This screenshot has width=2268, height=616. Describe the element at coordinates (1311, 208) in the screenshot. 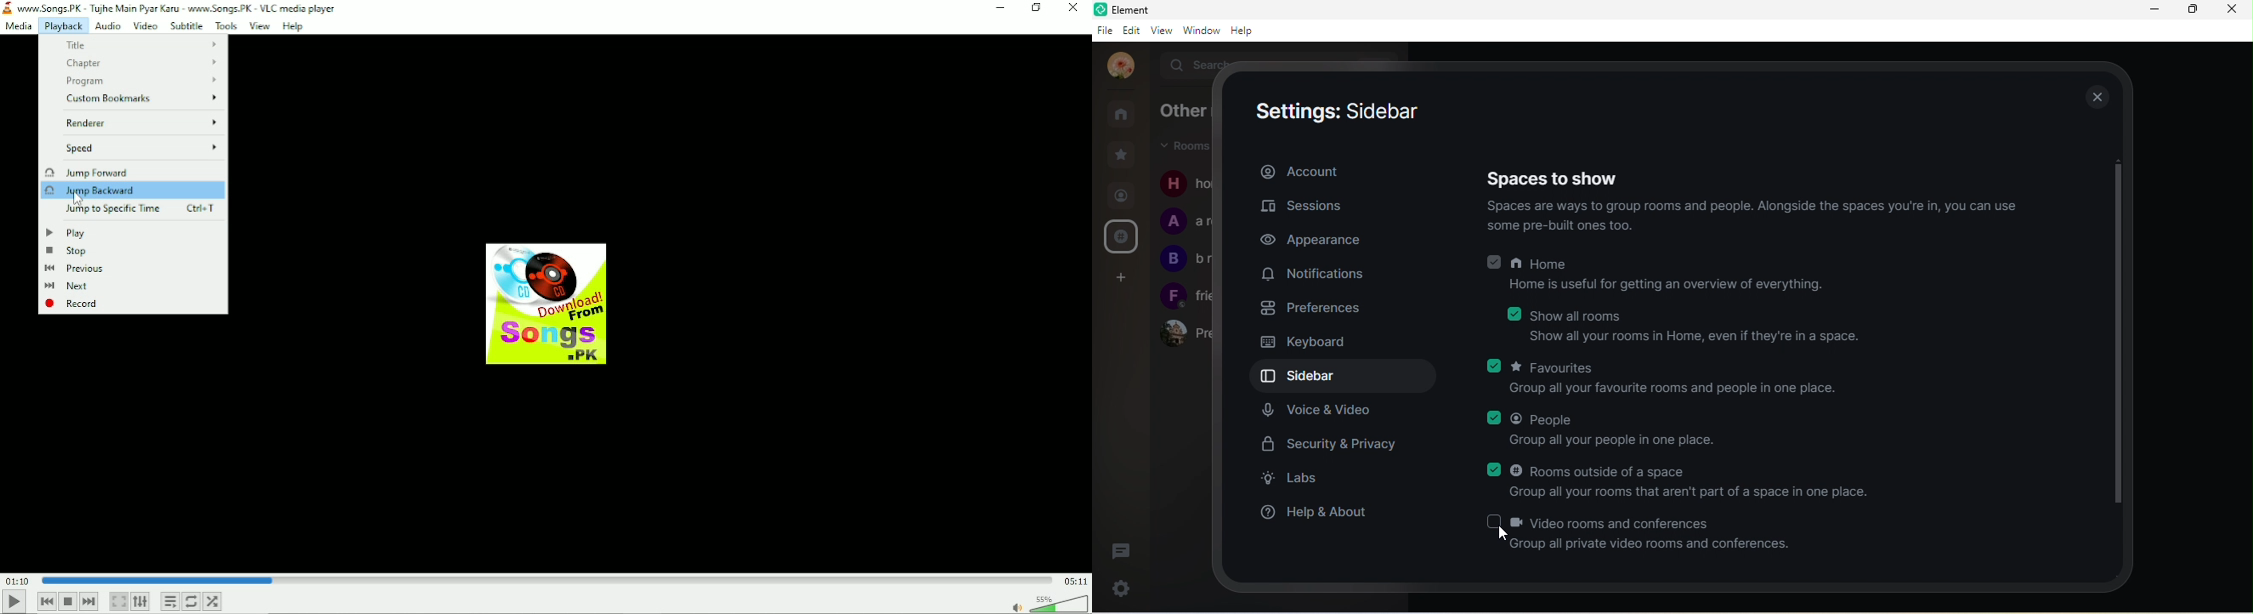

I see `sessions` at that location.